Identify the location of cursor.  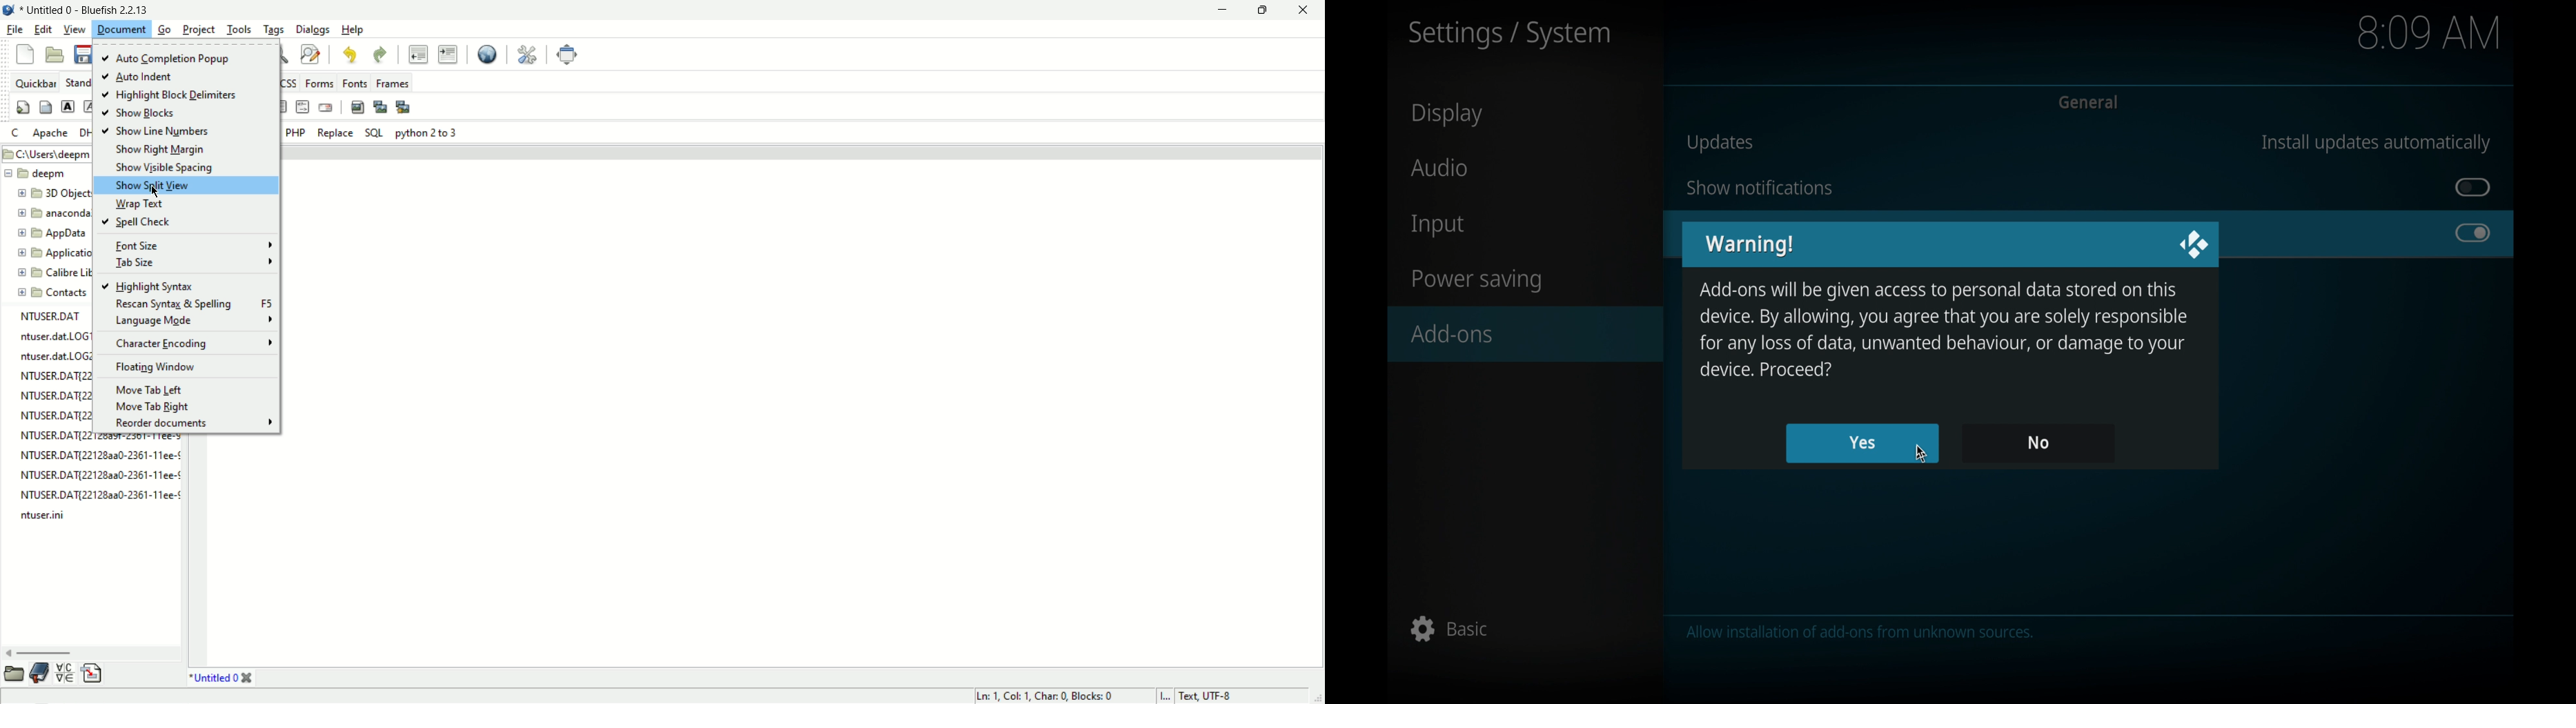
(1921, 454).